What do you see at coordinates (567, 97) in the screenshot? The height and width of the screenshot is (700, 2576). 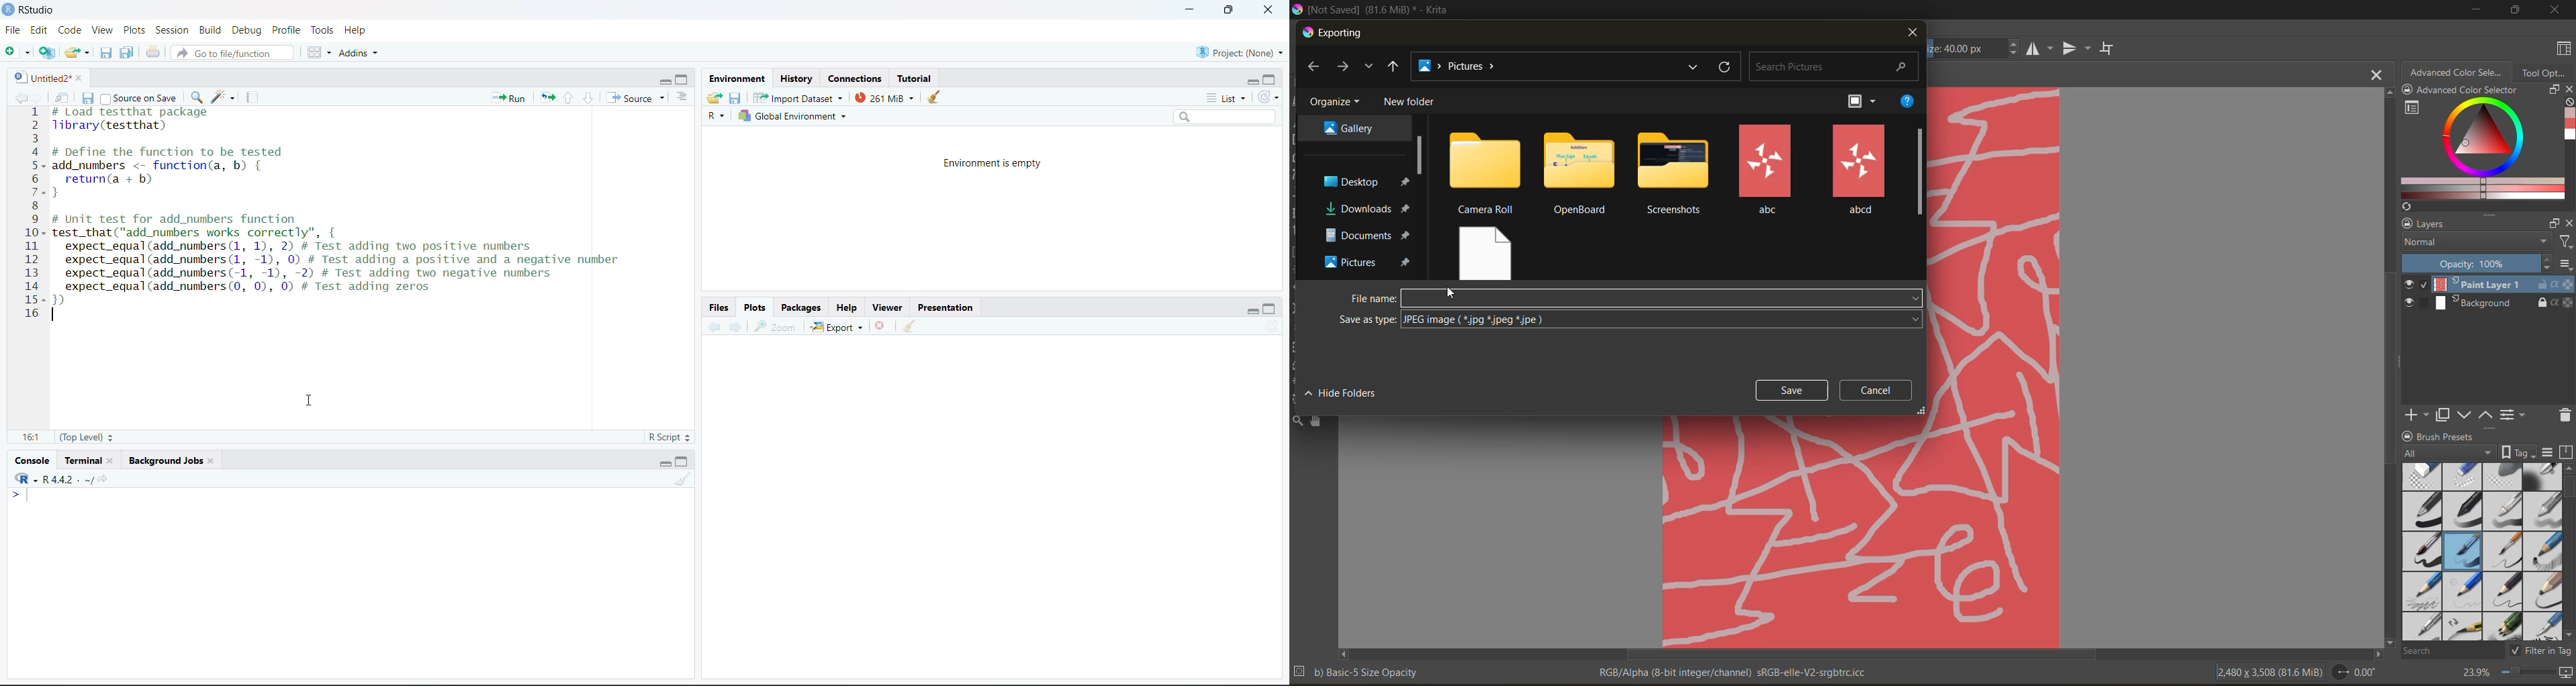 I see `Go to previous section` at bounding box center [567, 97].